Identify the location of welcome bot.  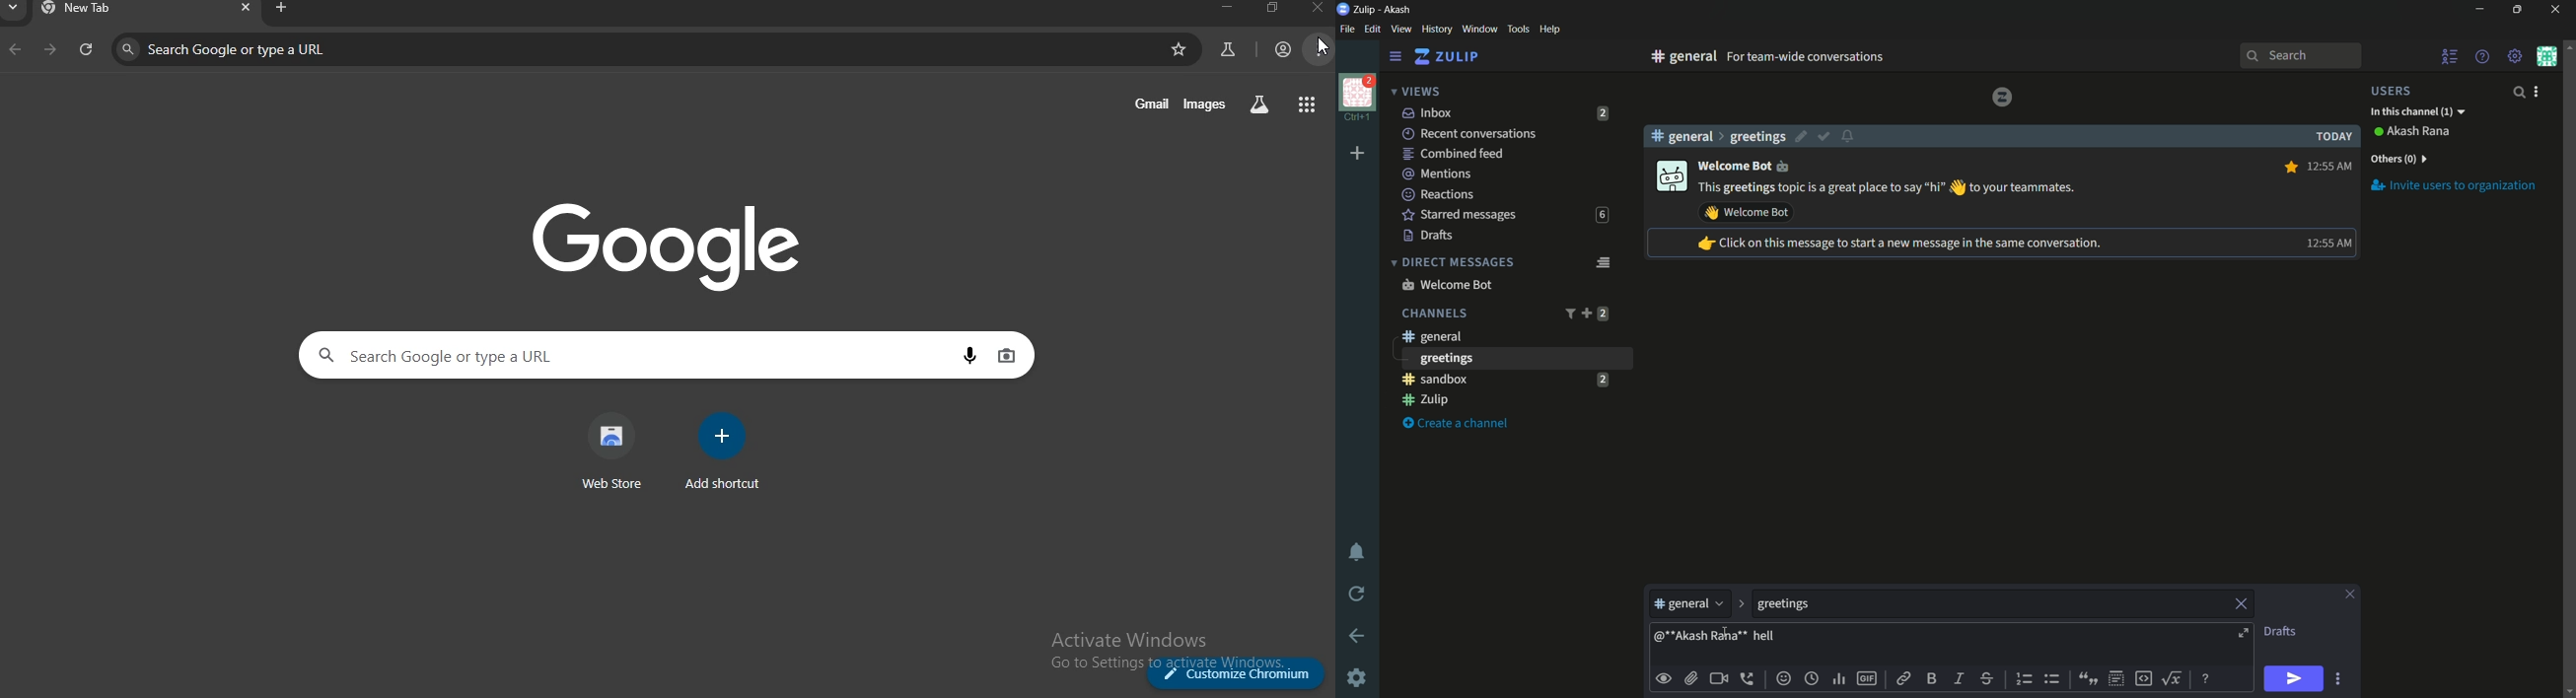
(1748, 165).